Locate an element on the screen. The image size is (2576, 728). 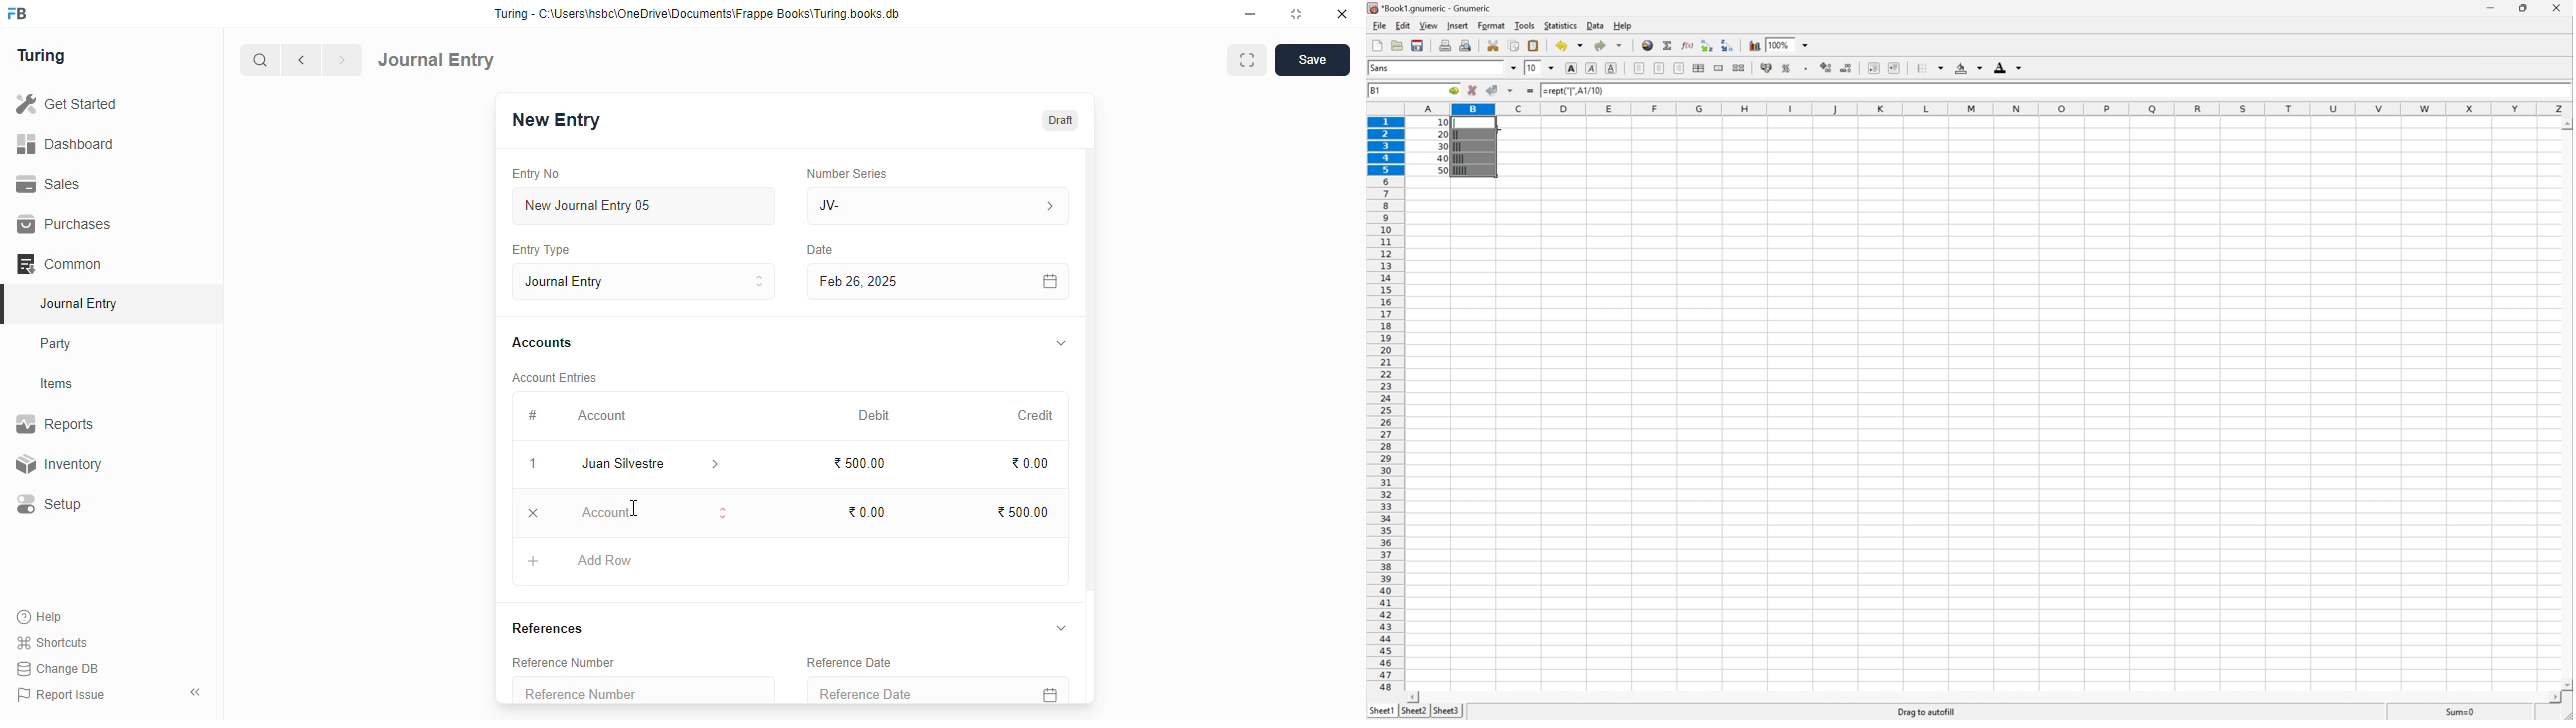
party is located at coordinates (58, 344).